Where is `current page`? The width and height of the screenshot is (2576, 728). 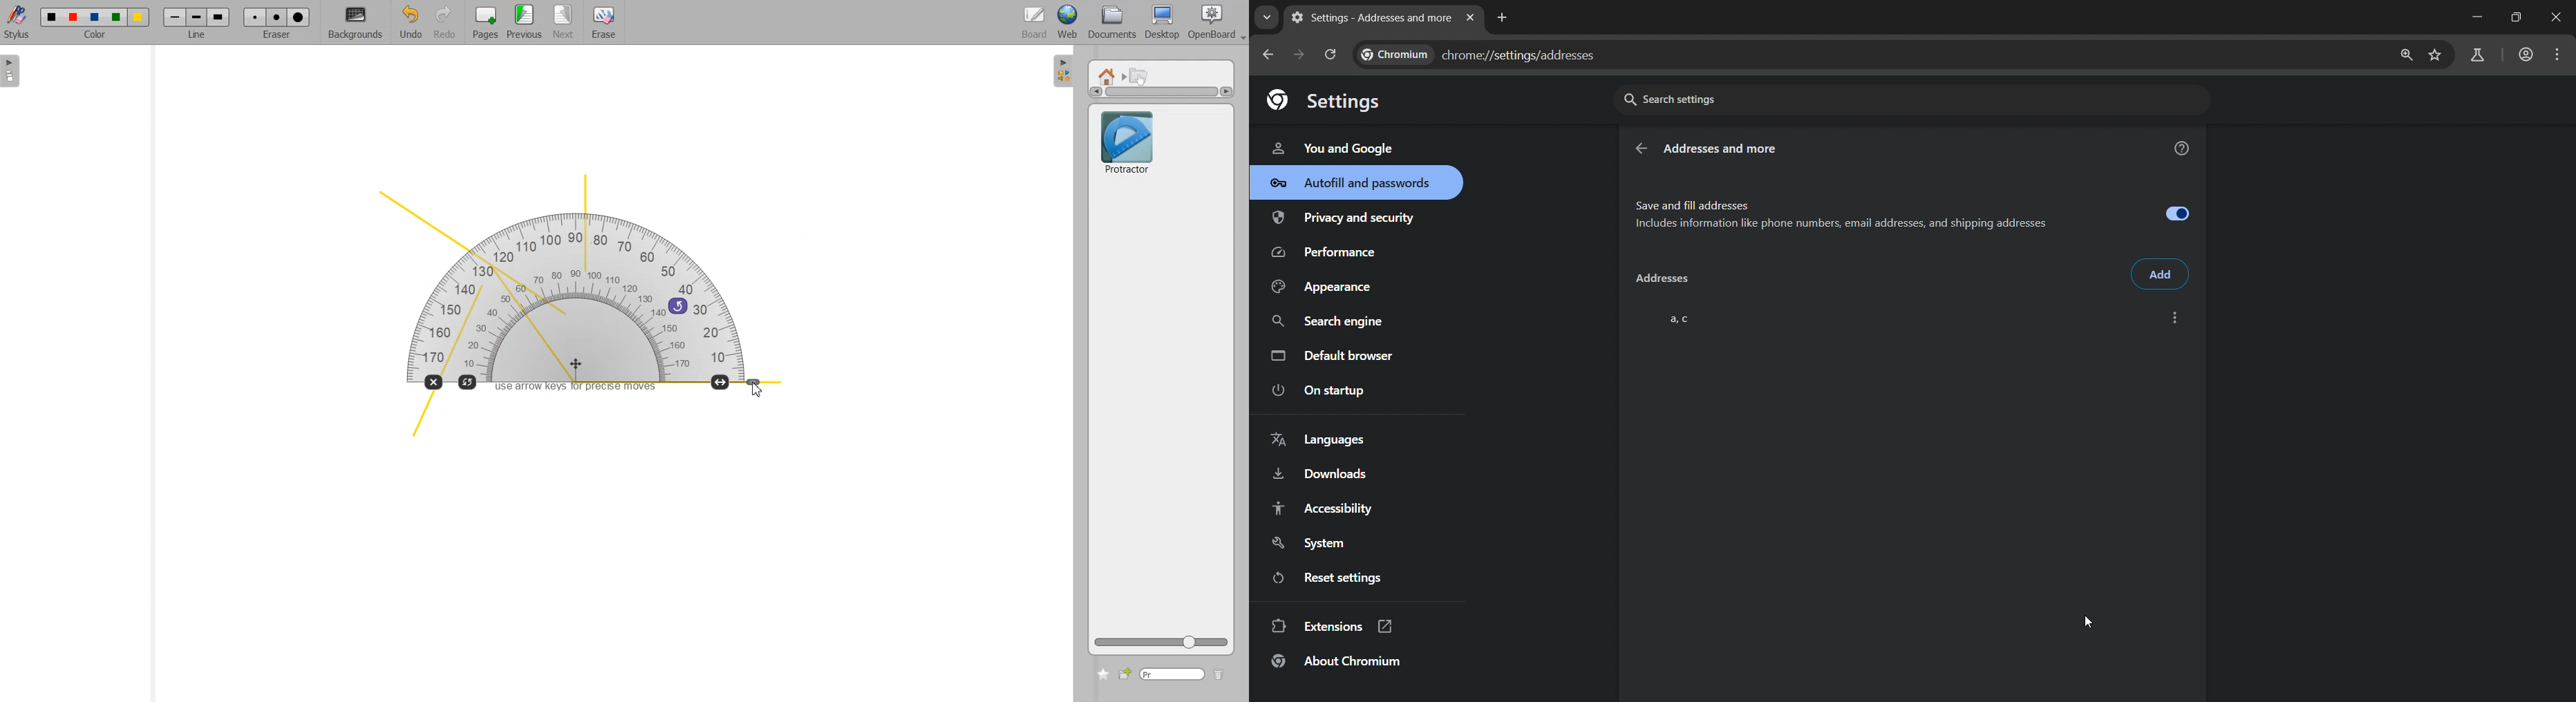 current page is located at coordinates (1369, 17).